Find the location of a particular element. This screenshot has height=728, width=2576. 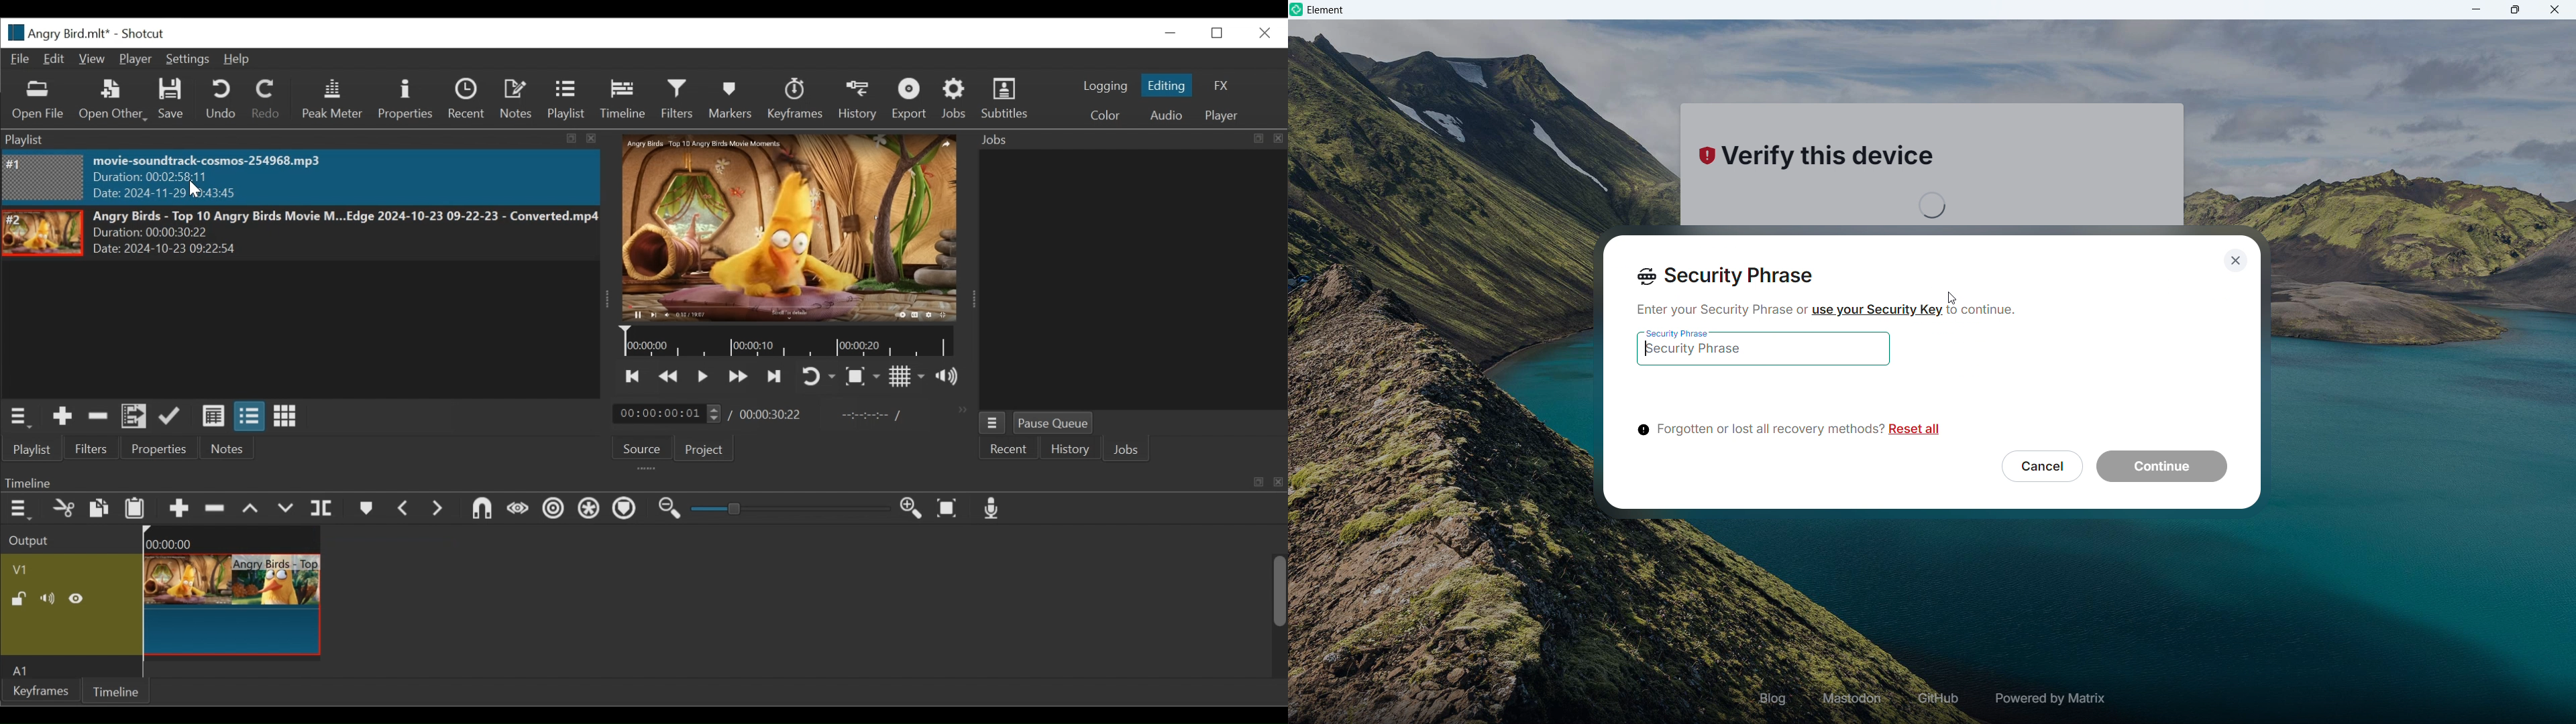

verifying logo is located at coordinates (1704, 158).